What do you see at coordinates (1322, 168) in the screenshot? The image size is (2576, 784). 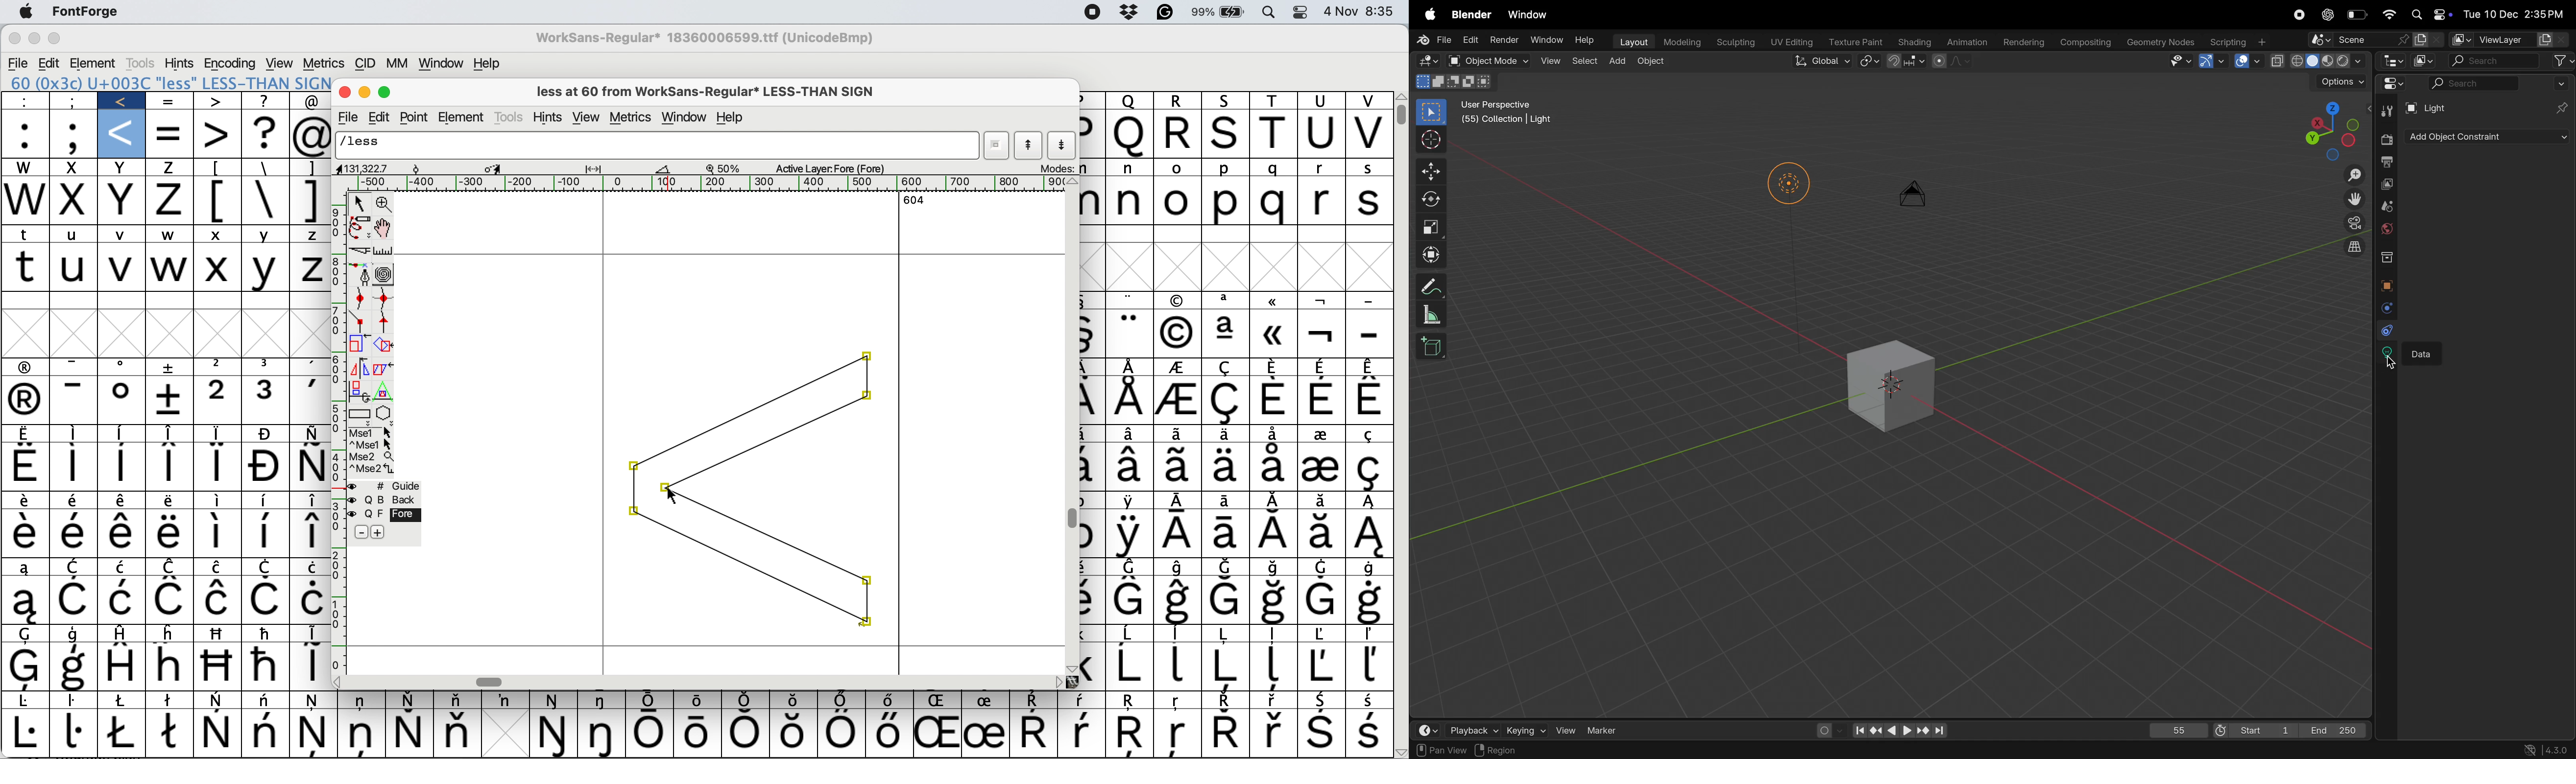 I see `r` at bounding box center [1322, 168].